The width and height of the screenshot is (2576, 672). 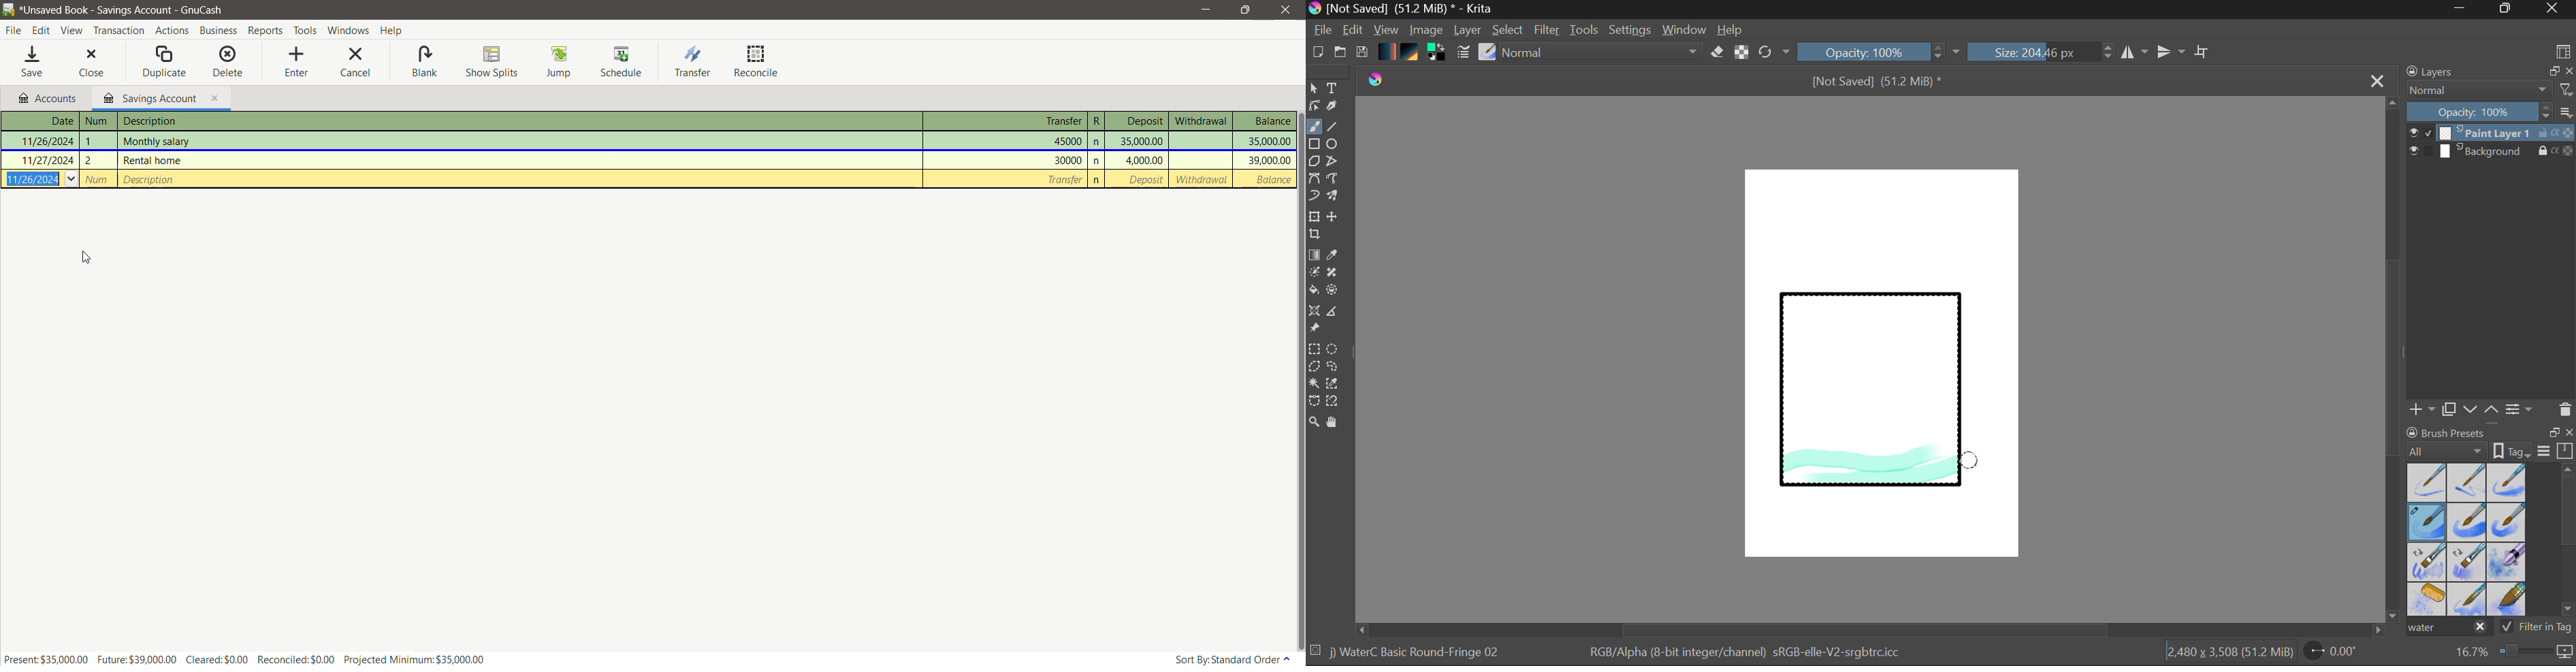 What do you see at coordinates (96, 179) in the screenshot?
I see `Num` at bounding box center [96, 179].